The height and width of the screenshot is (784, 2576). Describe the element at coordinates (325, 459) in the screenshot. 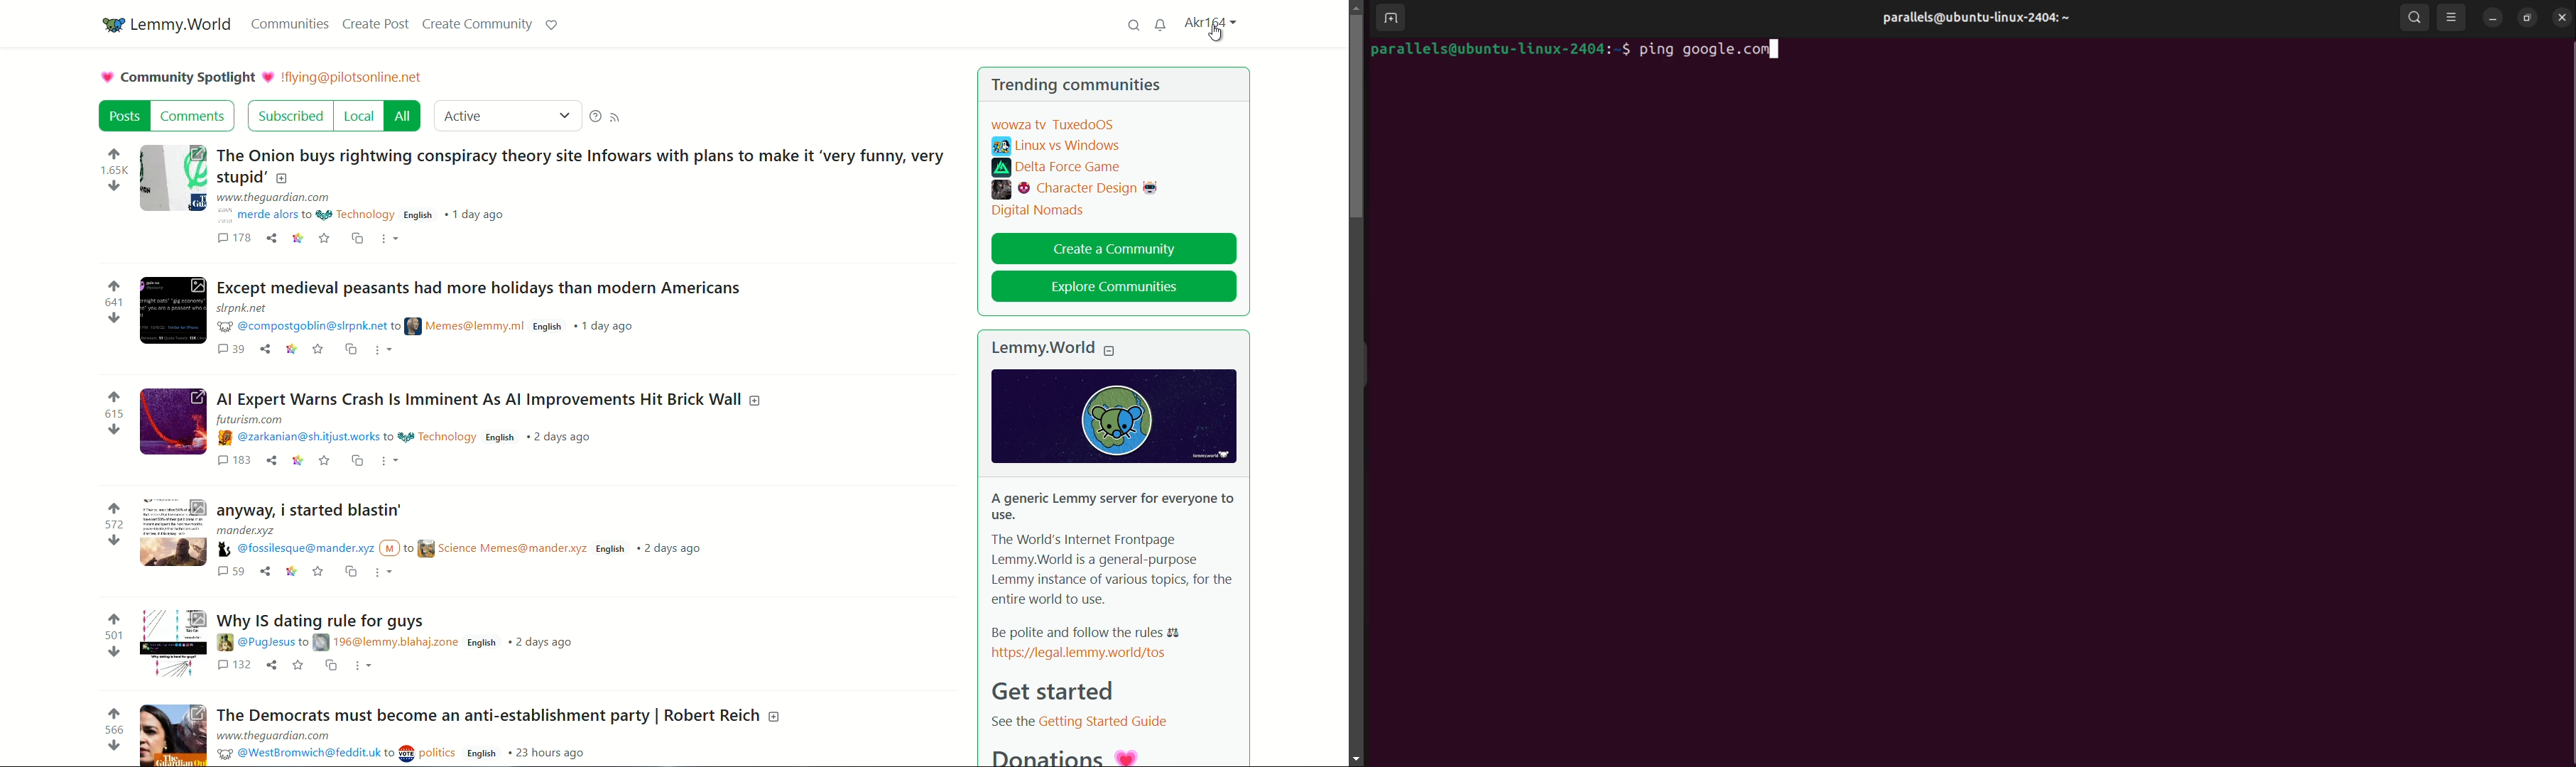

I see `save` at that location.